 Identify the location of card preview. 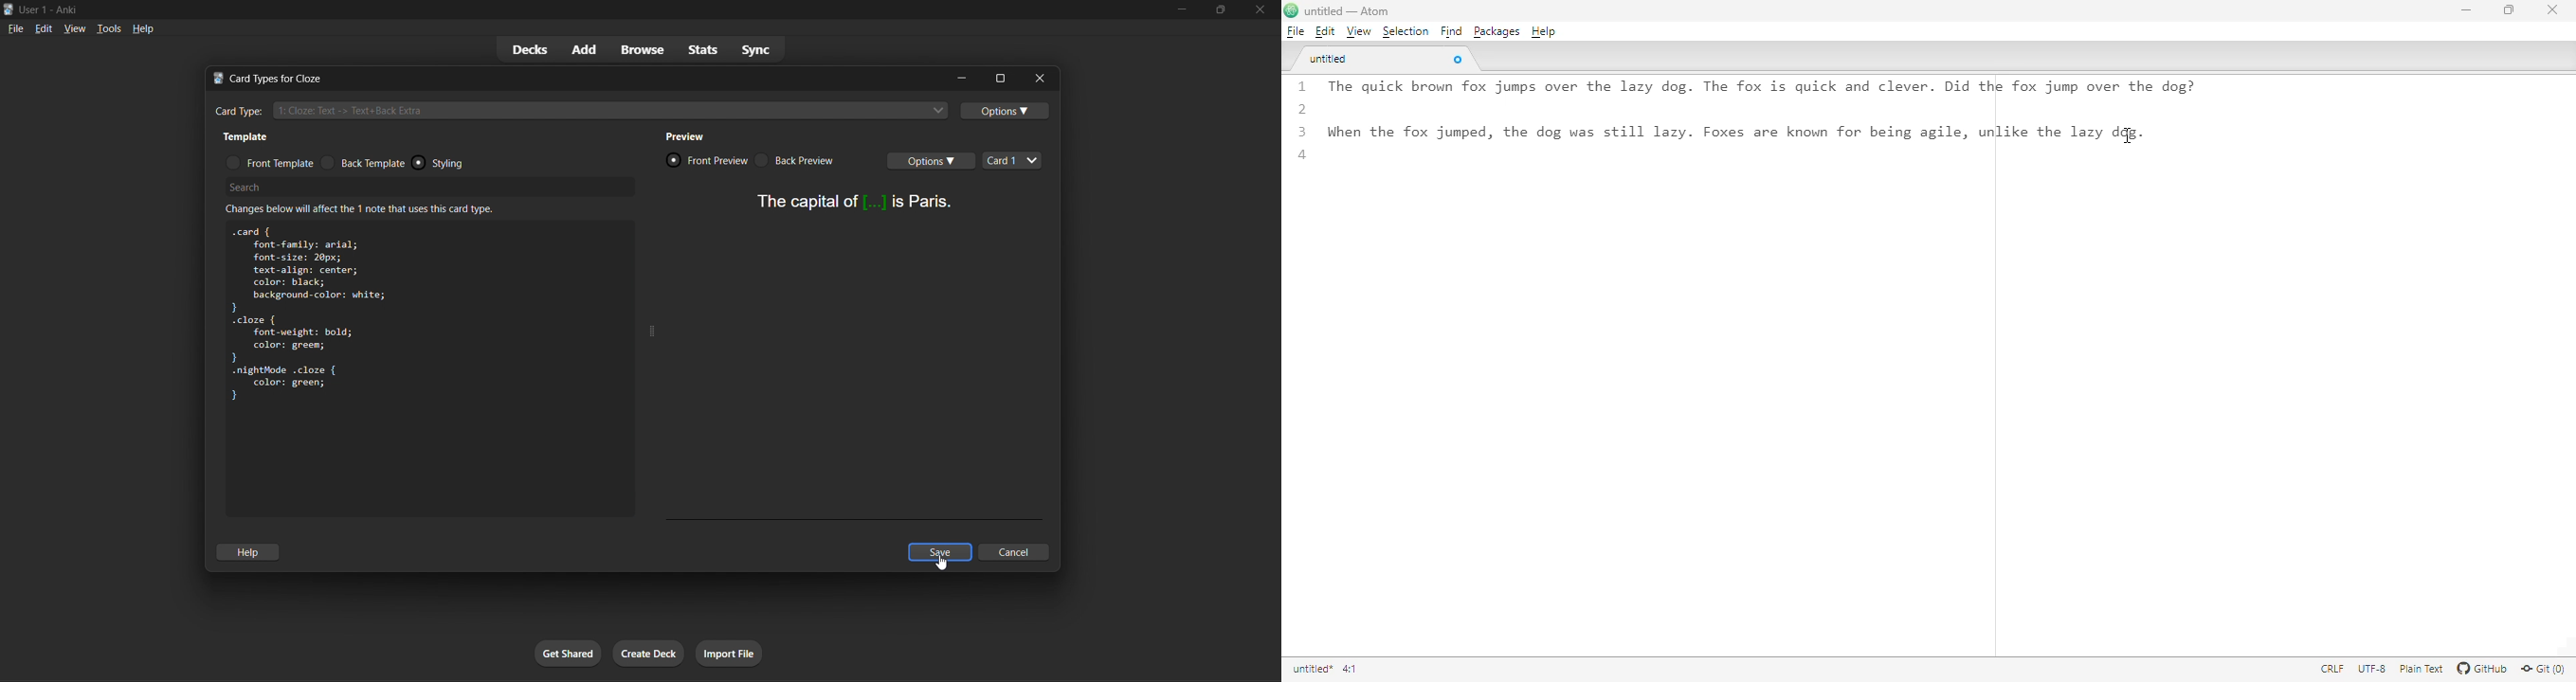
(853, 208).